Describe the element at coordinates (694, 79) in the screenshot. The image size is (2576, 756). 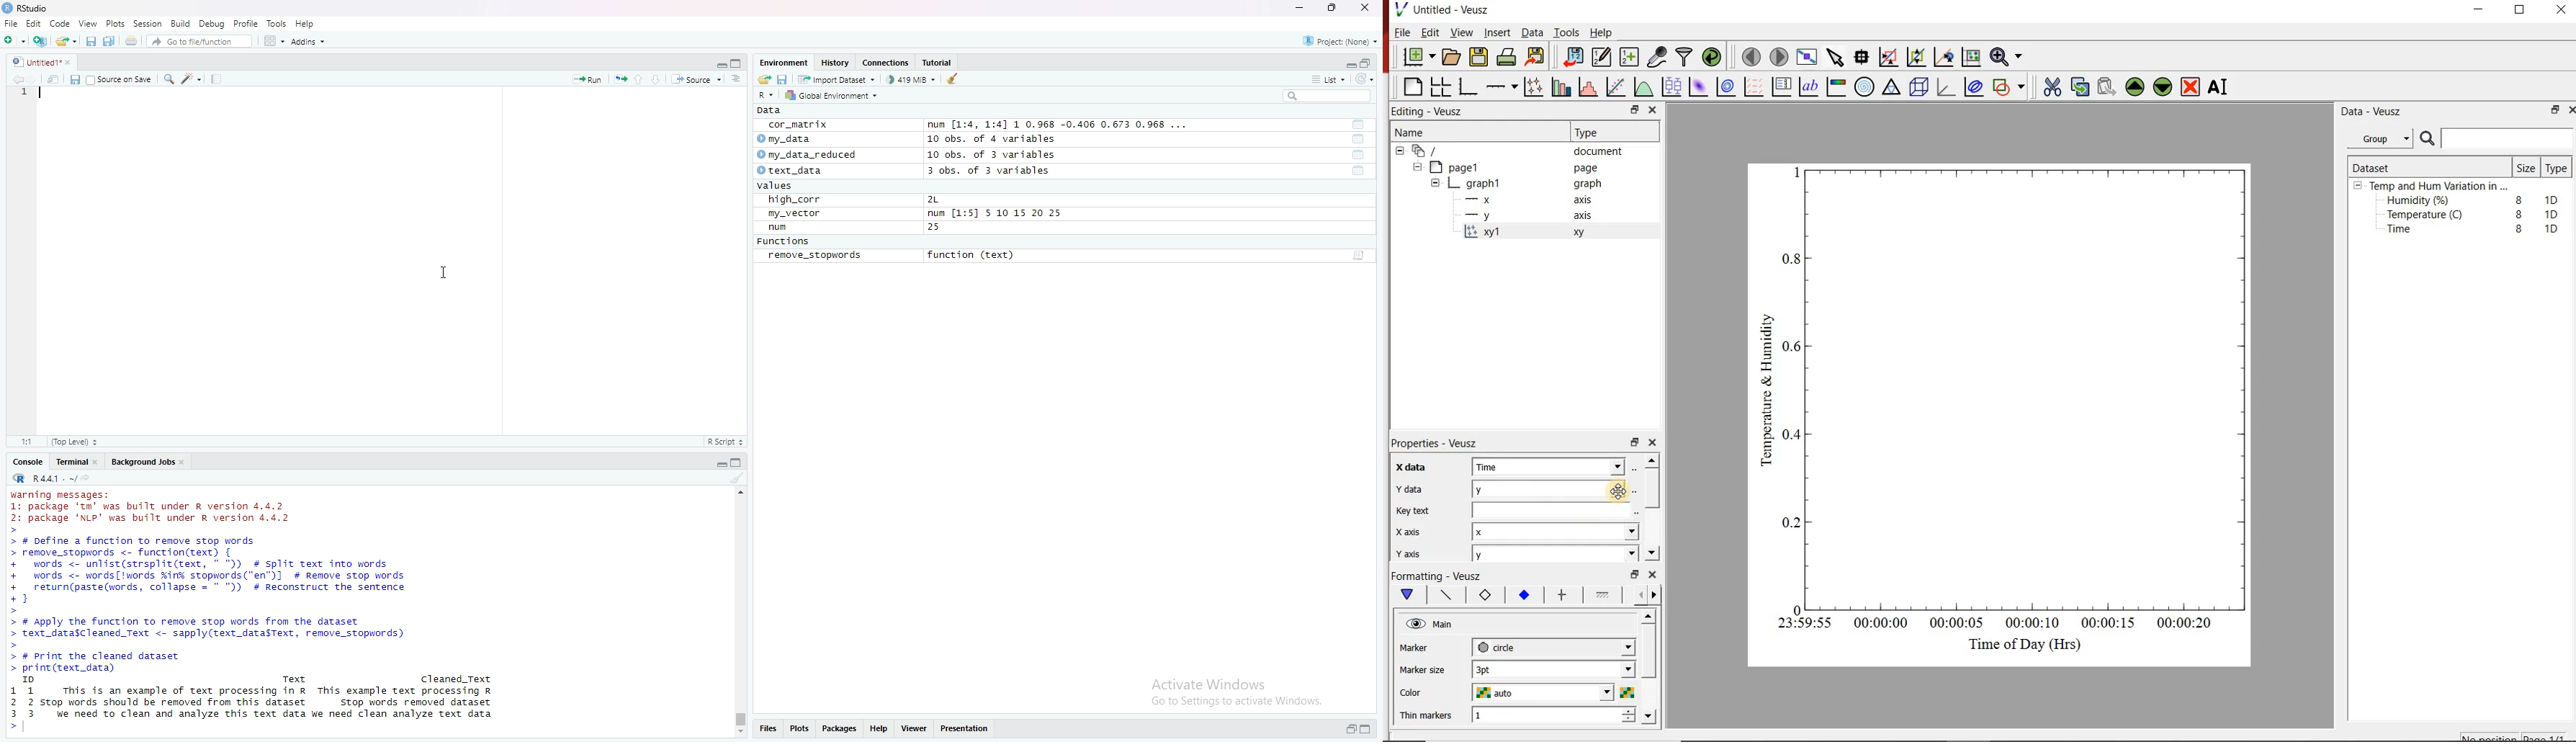
I see `Source` at that location.